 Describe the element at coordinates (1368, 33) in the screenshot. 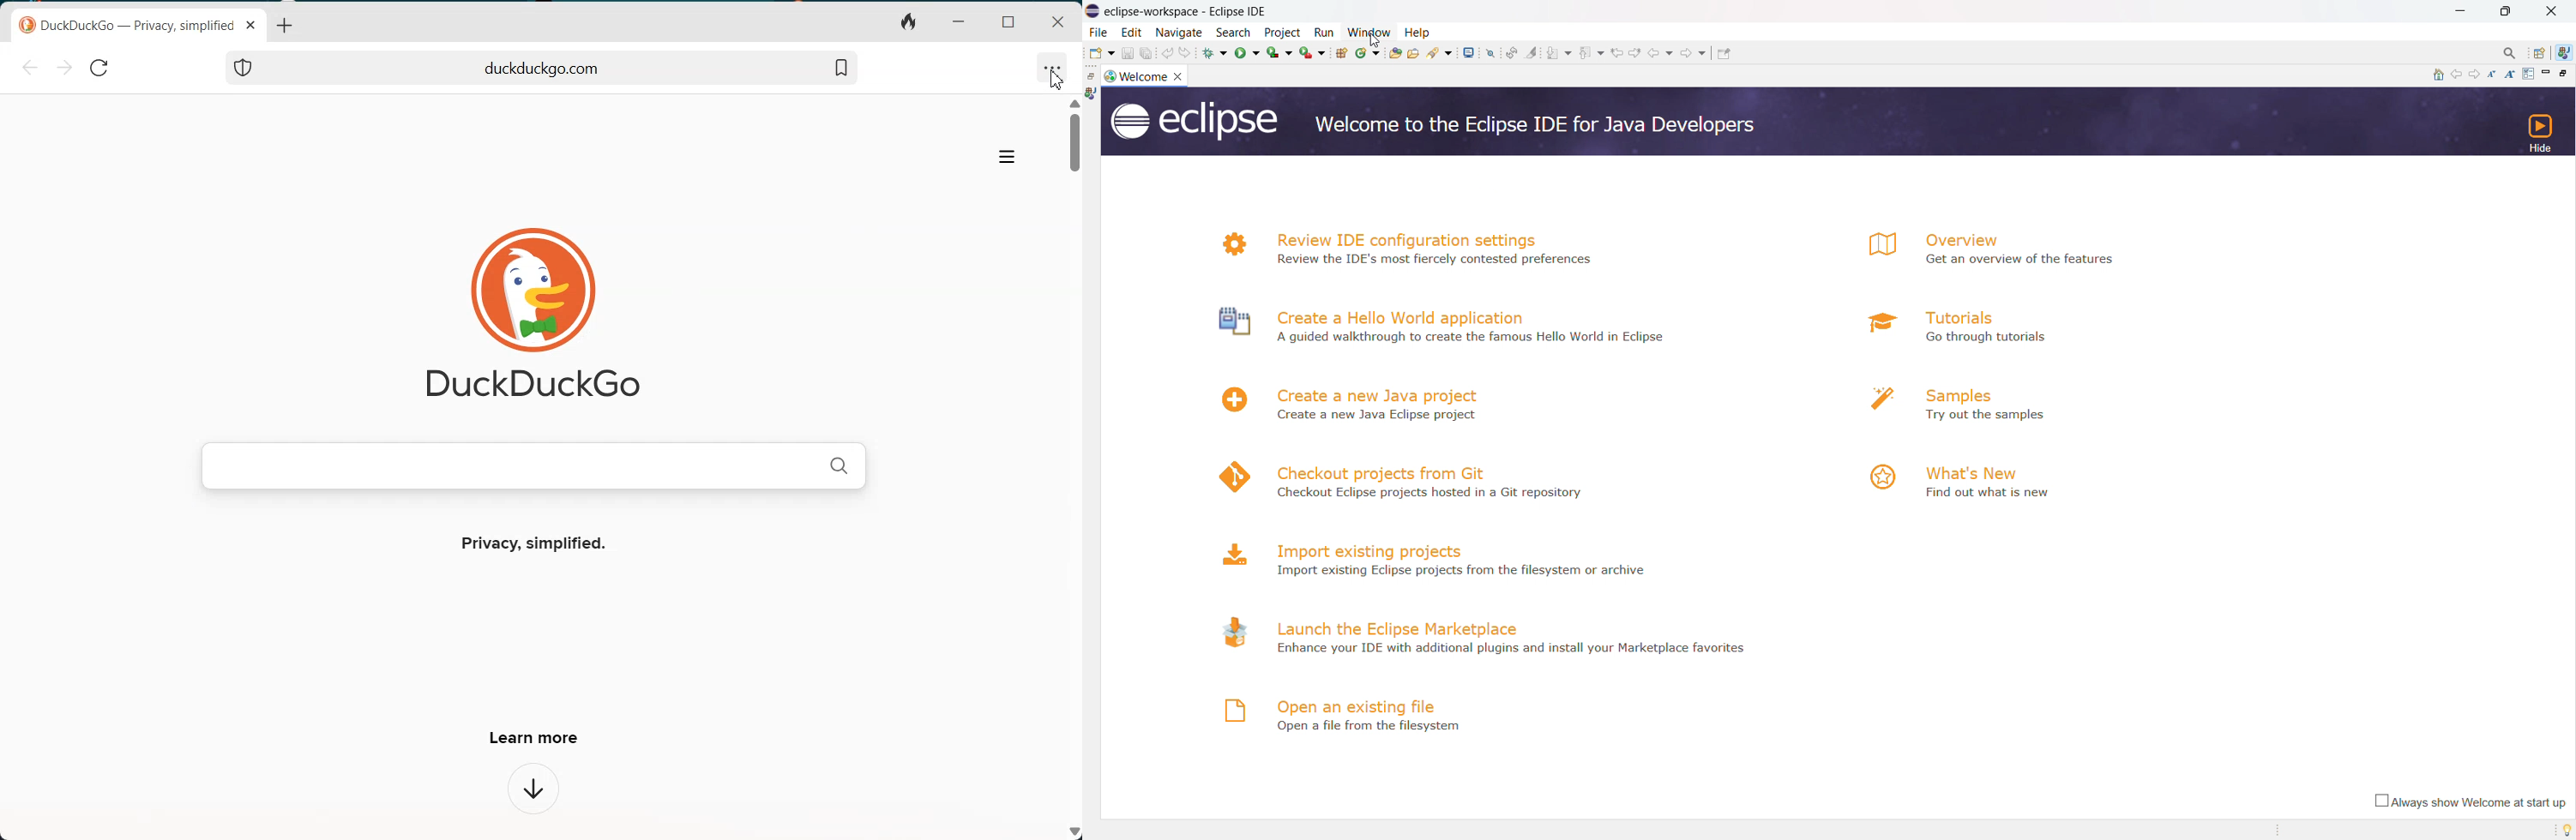

I see `window` at that location.